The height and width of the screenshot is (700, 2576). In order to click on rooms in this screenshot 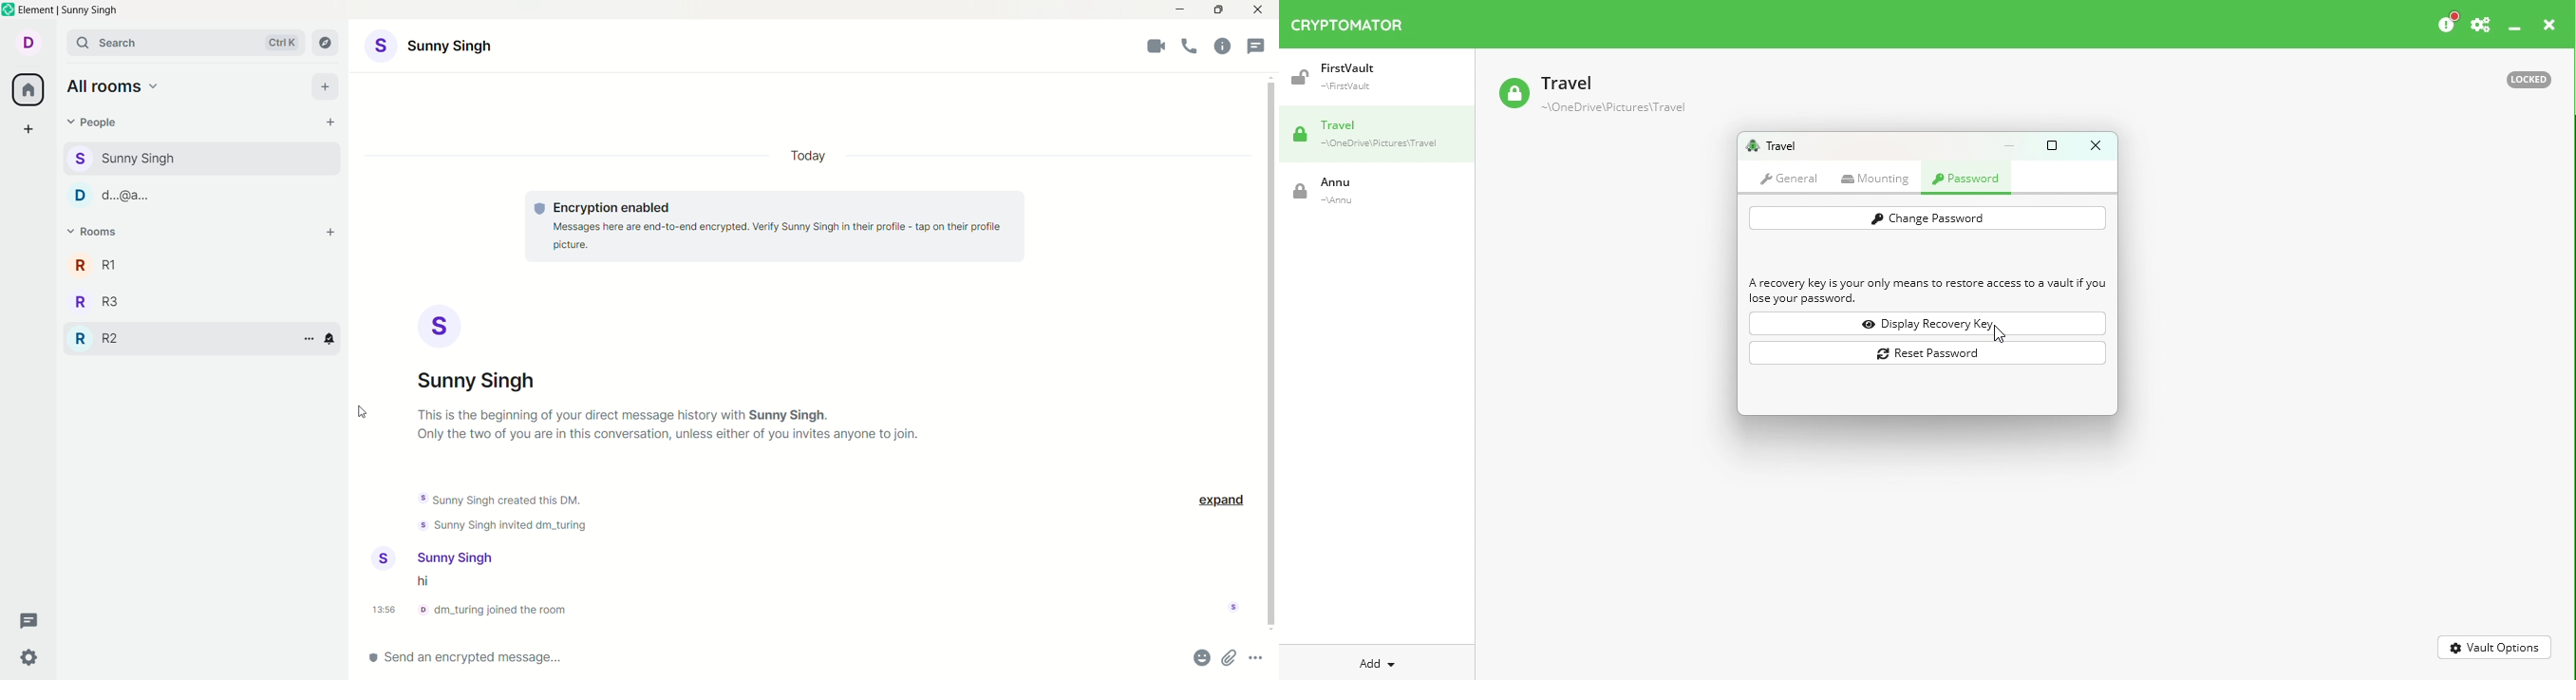, I will do `click(94, 233)`.